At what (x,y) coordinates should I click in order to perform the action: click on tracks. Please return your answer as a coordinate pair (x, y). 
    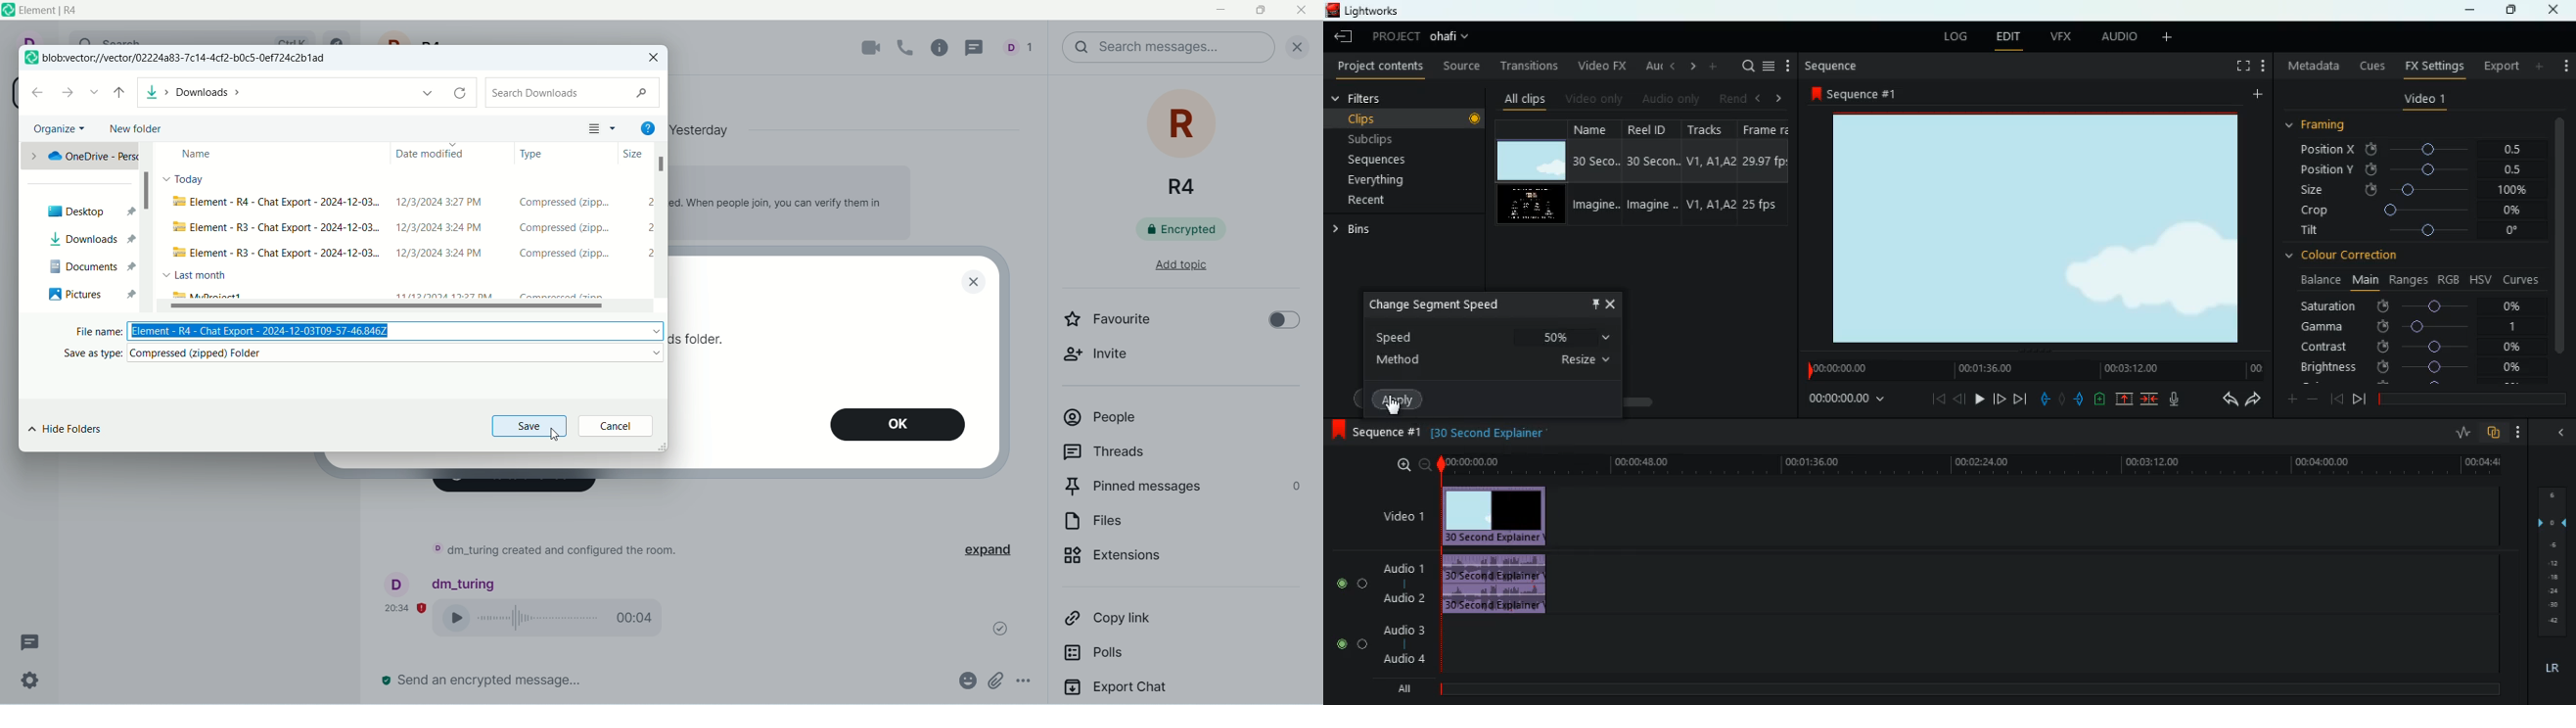
    Looking at the image, I should click on (1705, 173).